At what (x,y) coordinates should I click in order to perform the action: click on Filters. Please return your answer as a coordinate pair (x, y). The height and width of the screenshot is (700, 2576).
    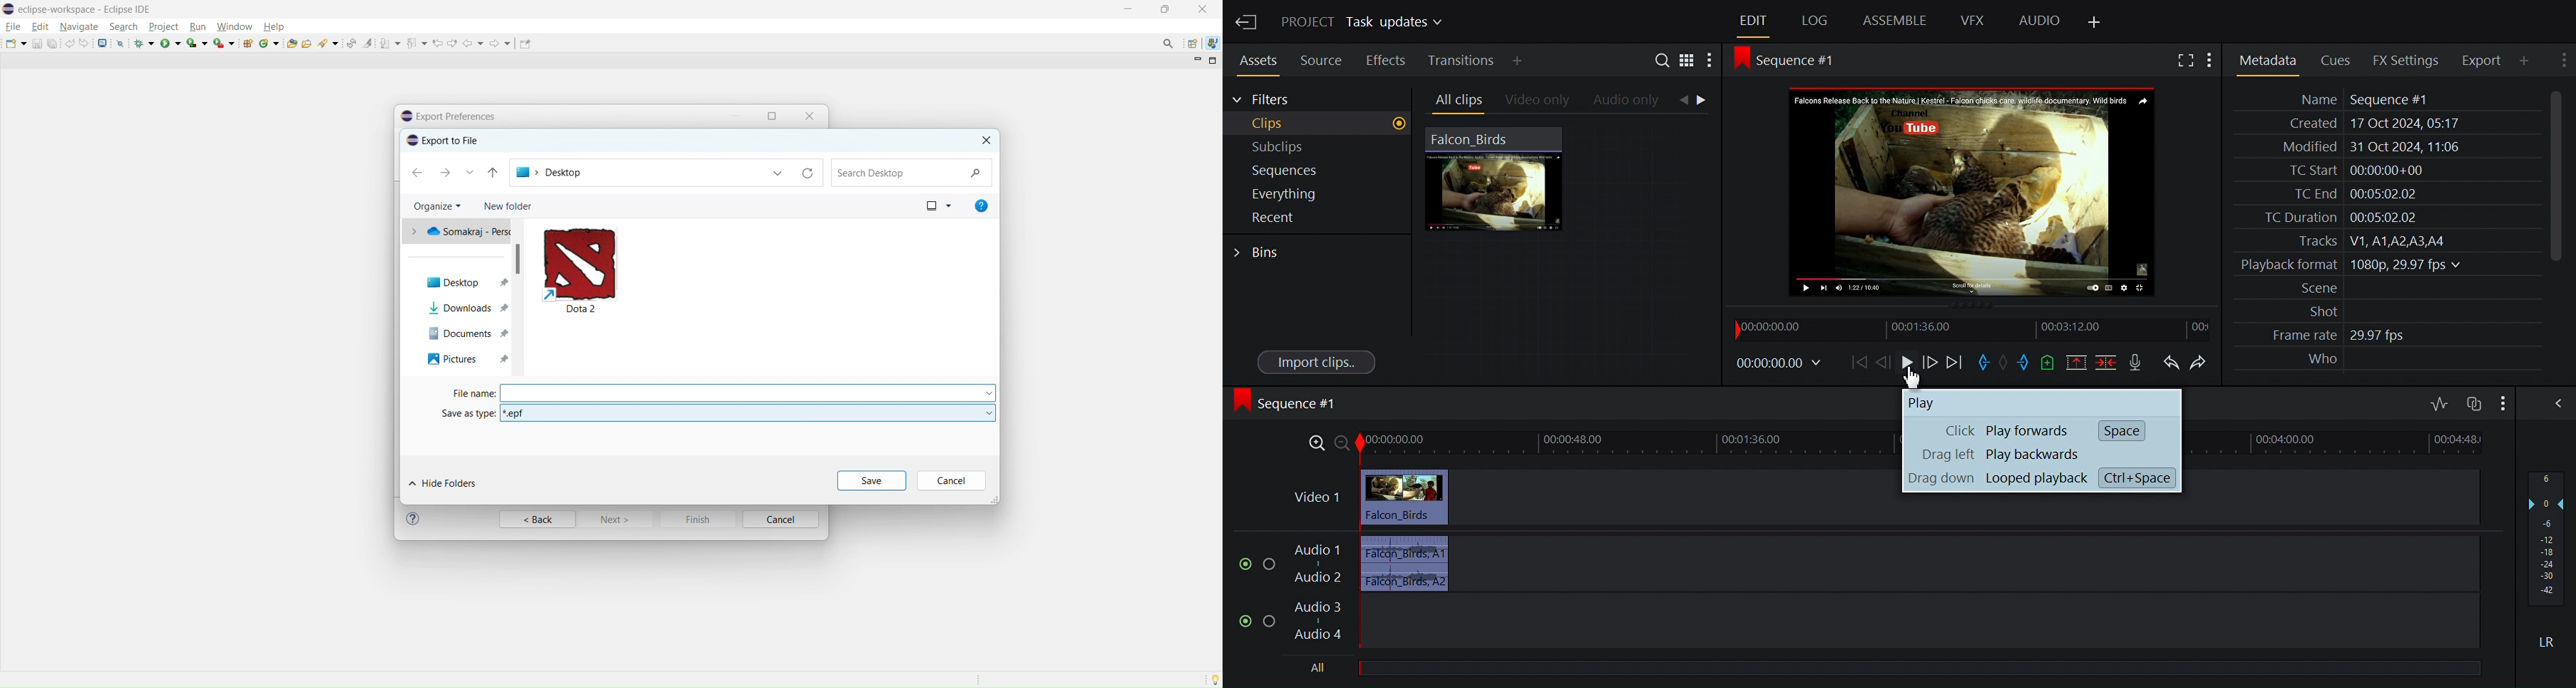
    Looking at the image, I should click on (1263, 100).